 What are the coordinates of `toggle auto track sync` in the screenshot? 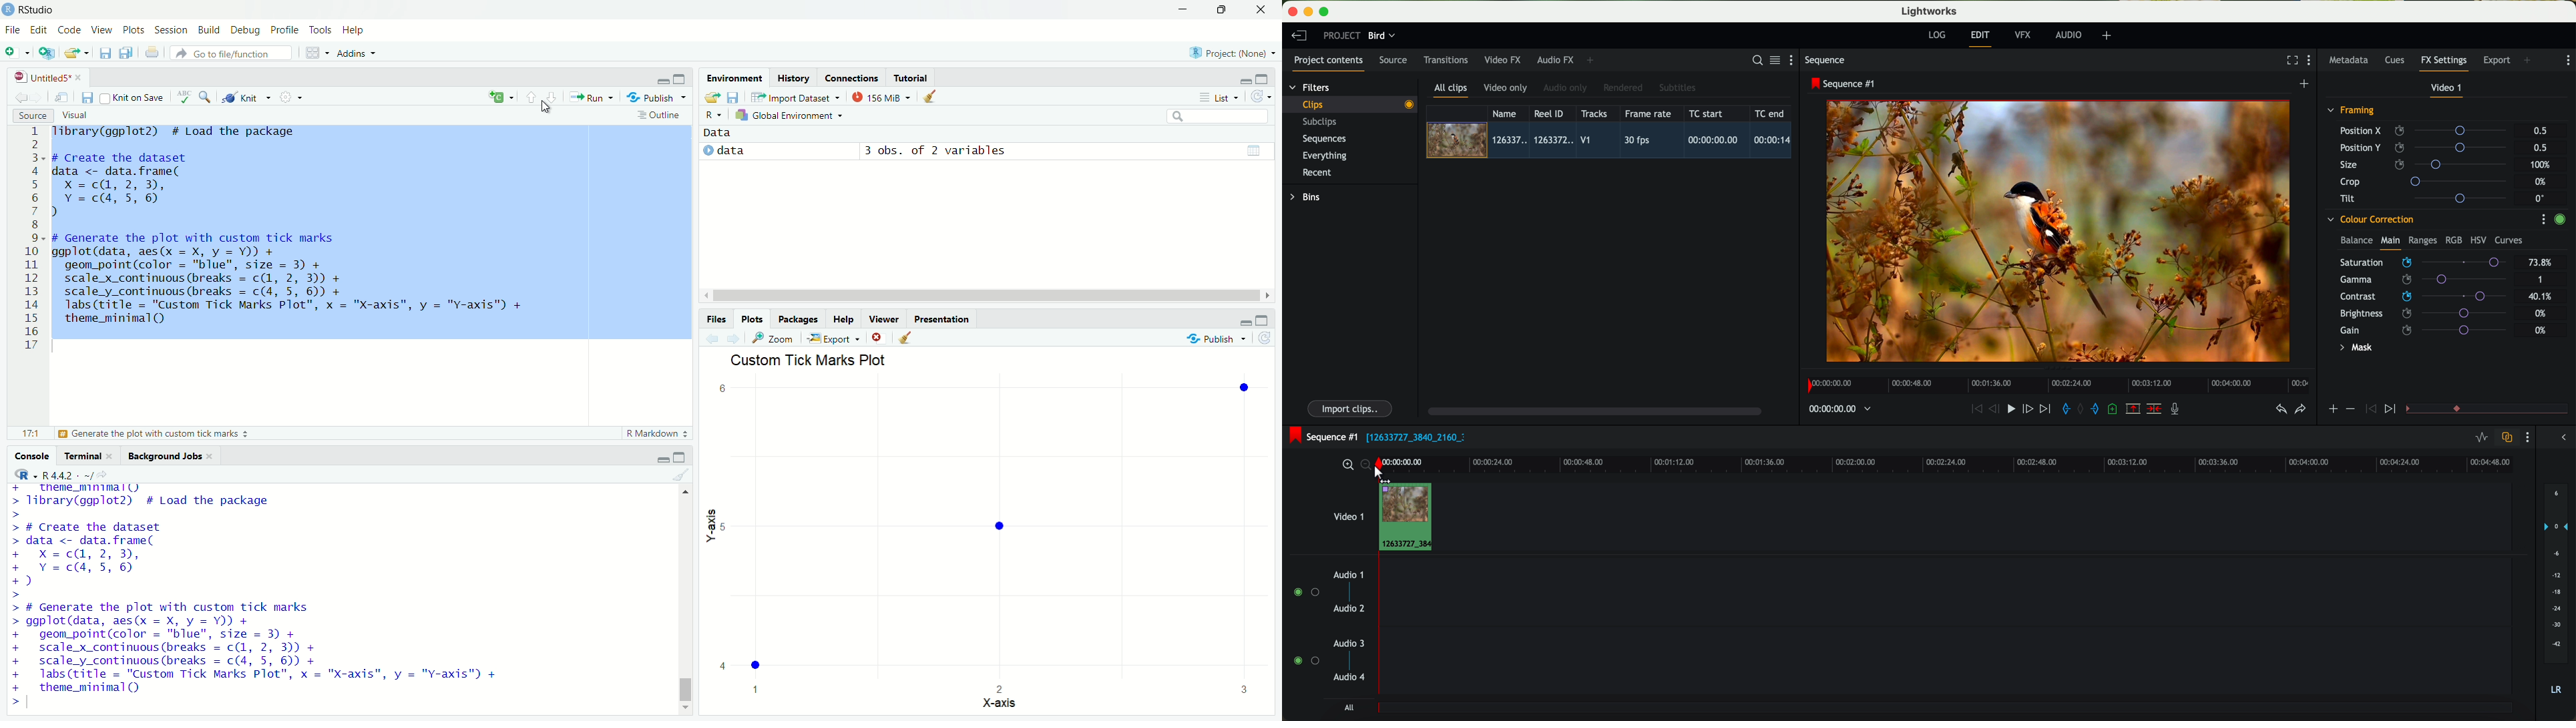 It's located at (2505, 438).